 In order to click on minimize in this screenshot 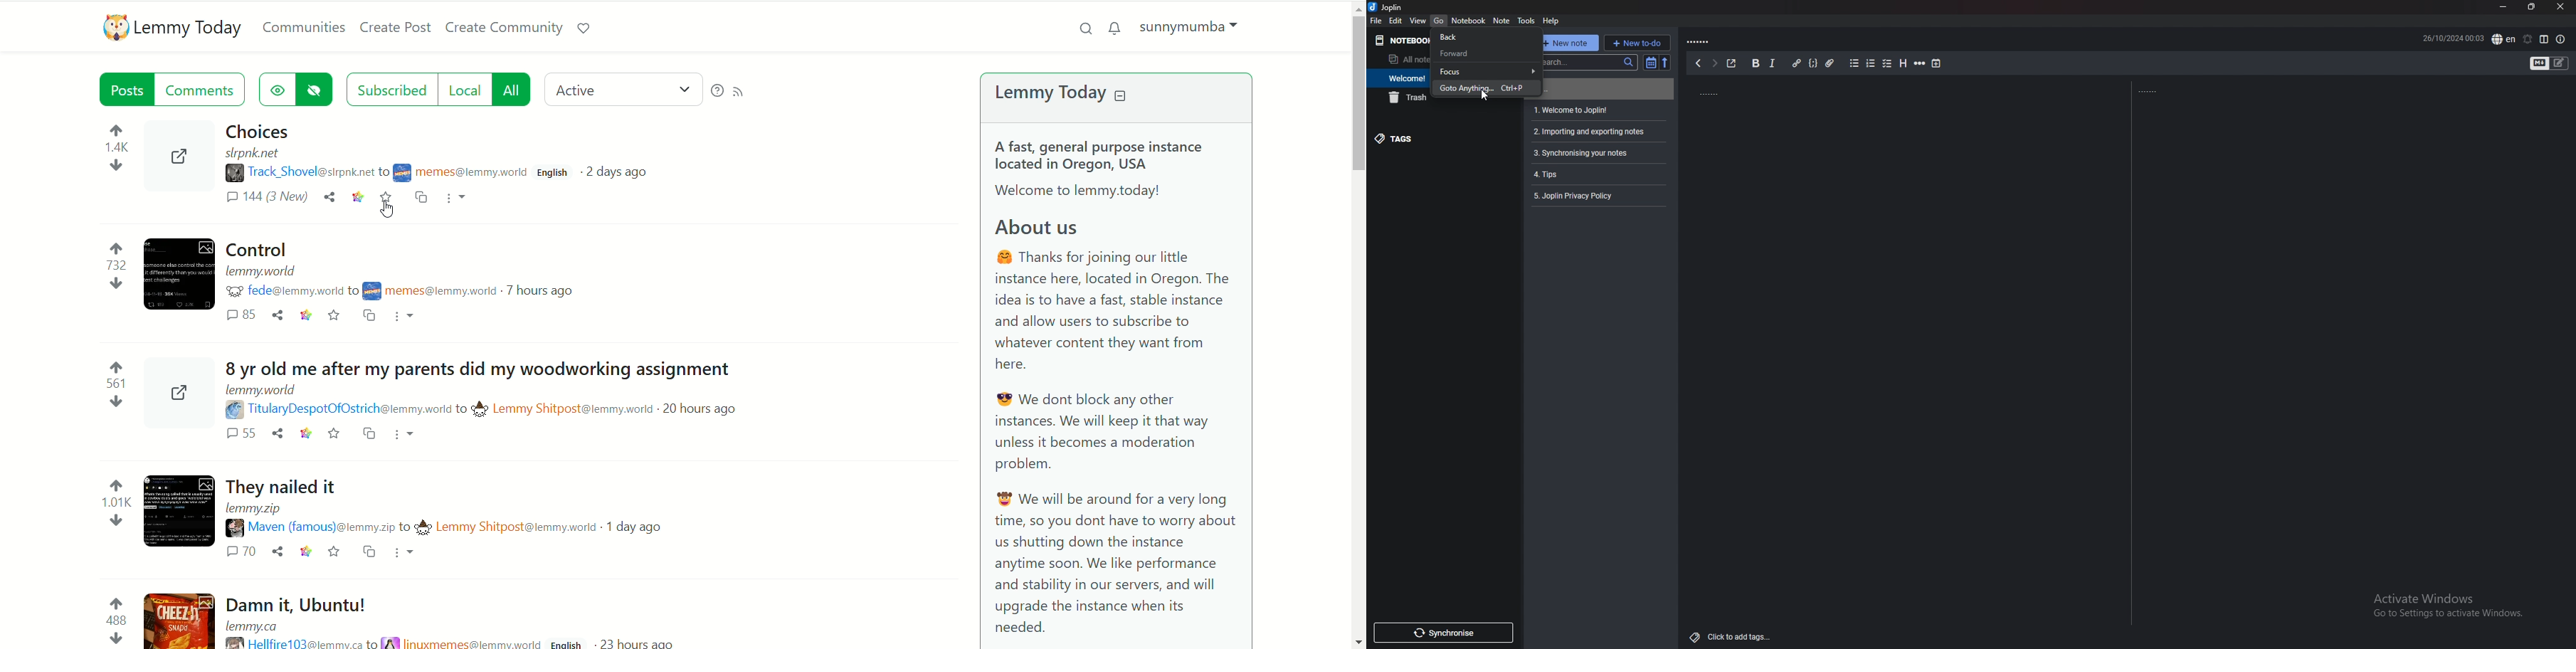, I will do `click(2504, 7)`.